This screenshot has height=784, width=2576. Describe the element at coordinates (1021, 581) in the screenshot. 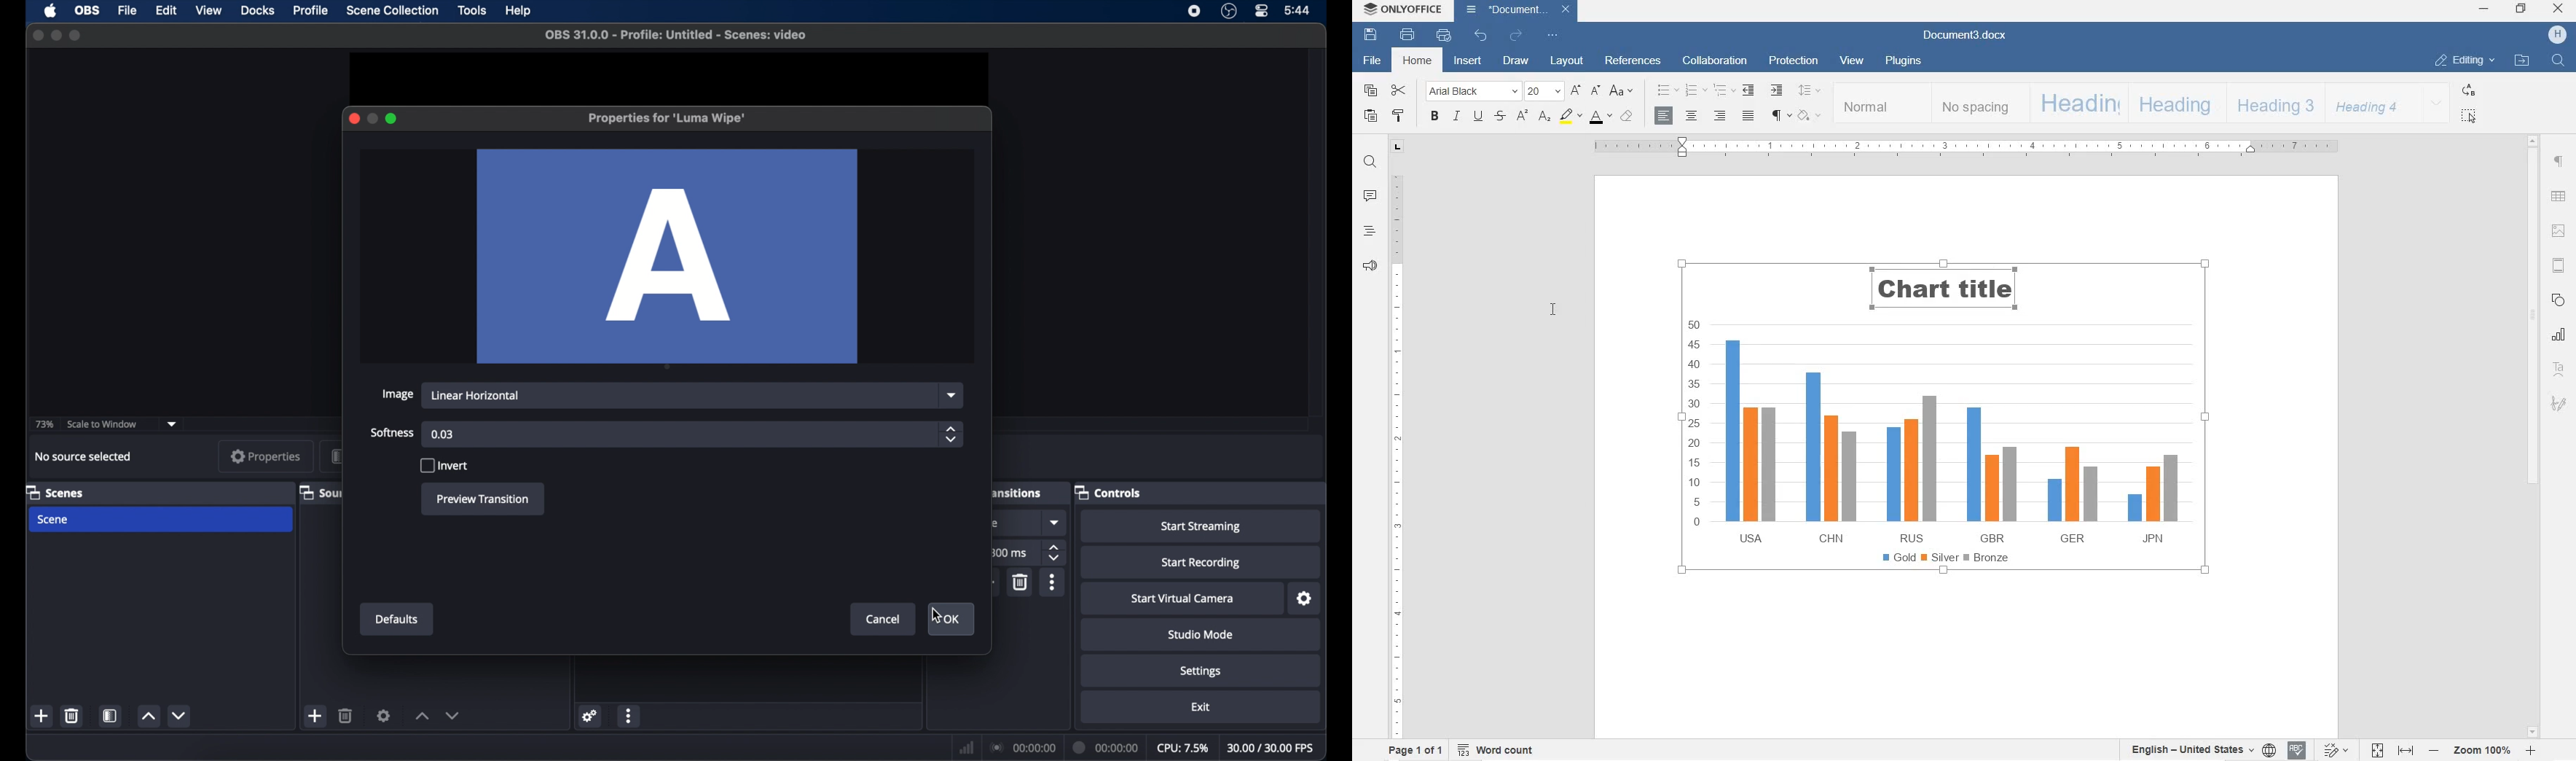

I see `delete` at that location.